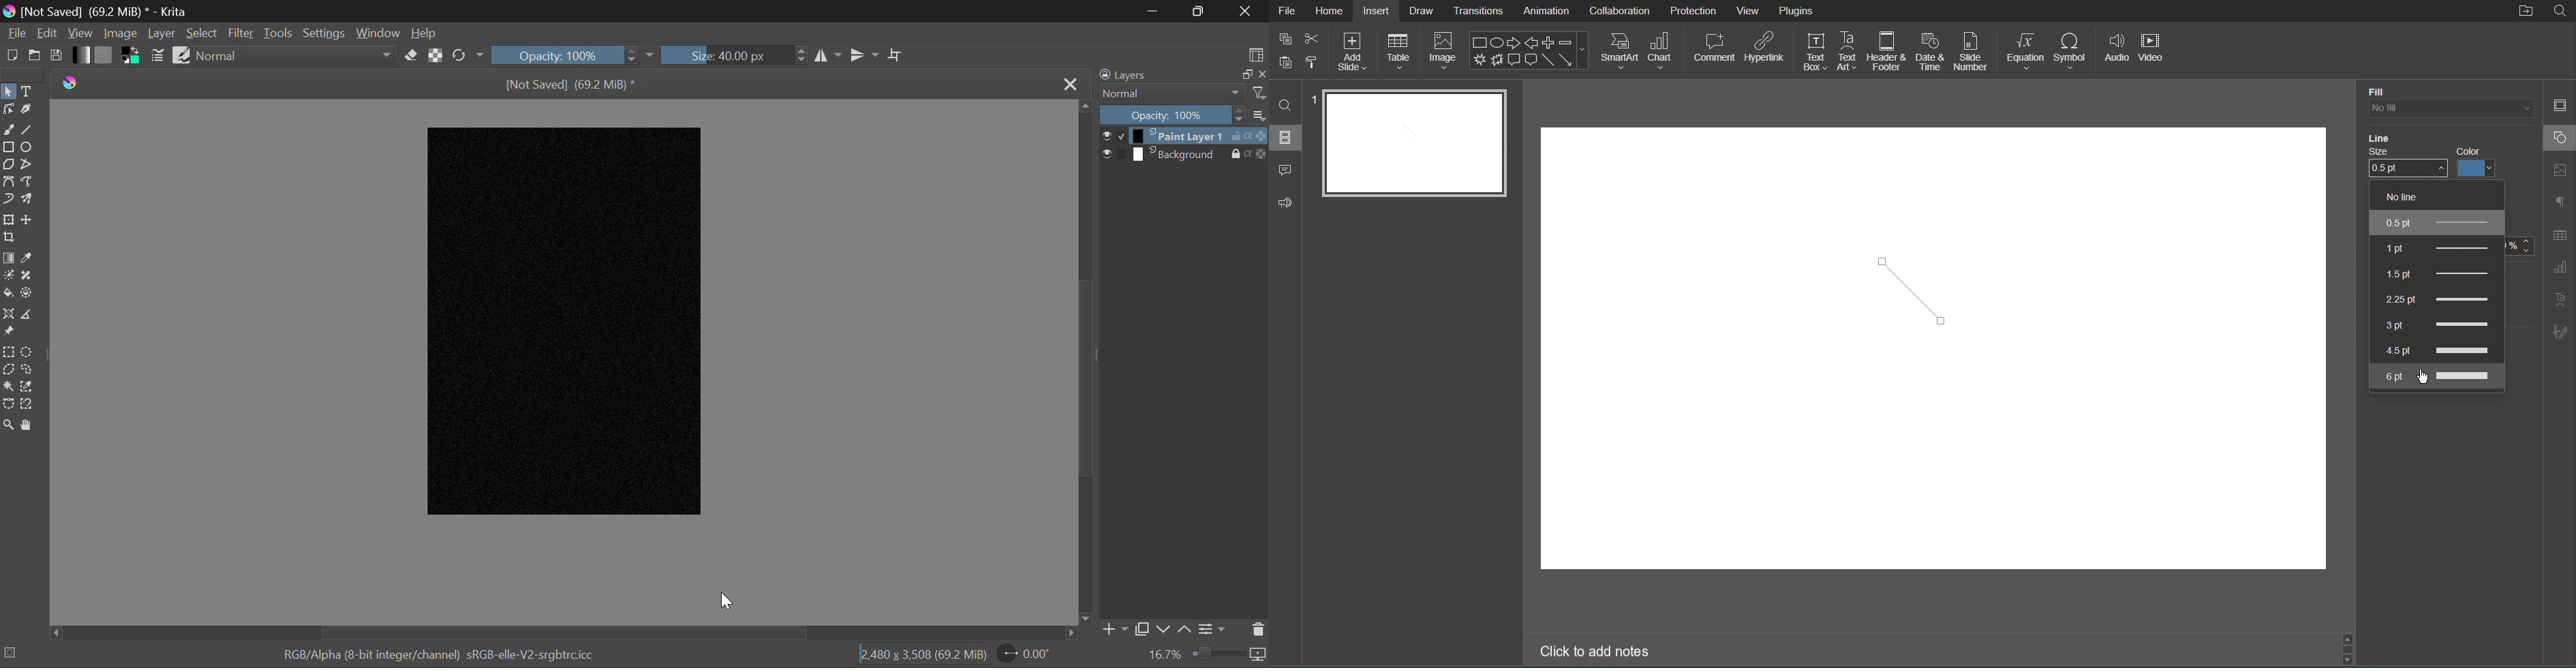  Describe the element at coordinates (2116, 50) in the screenshot. I see `Audio` at that location.